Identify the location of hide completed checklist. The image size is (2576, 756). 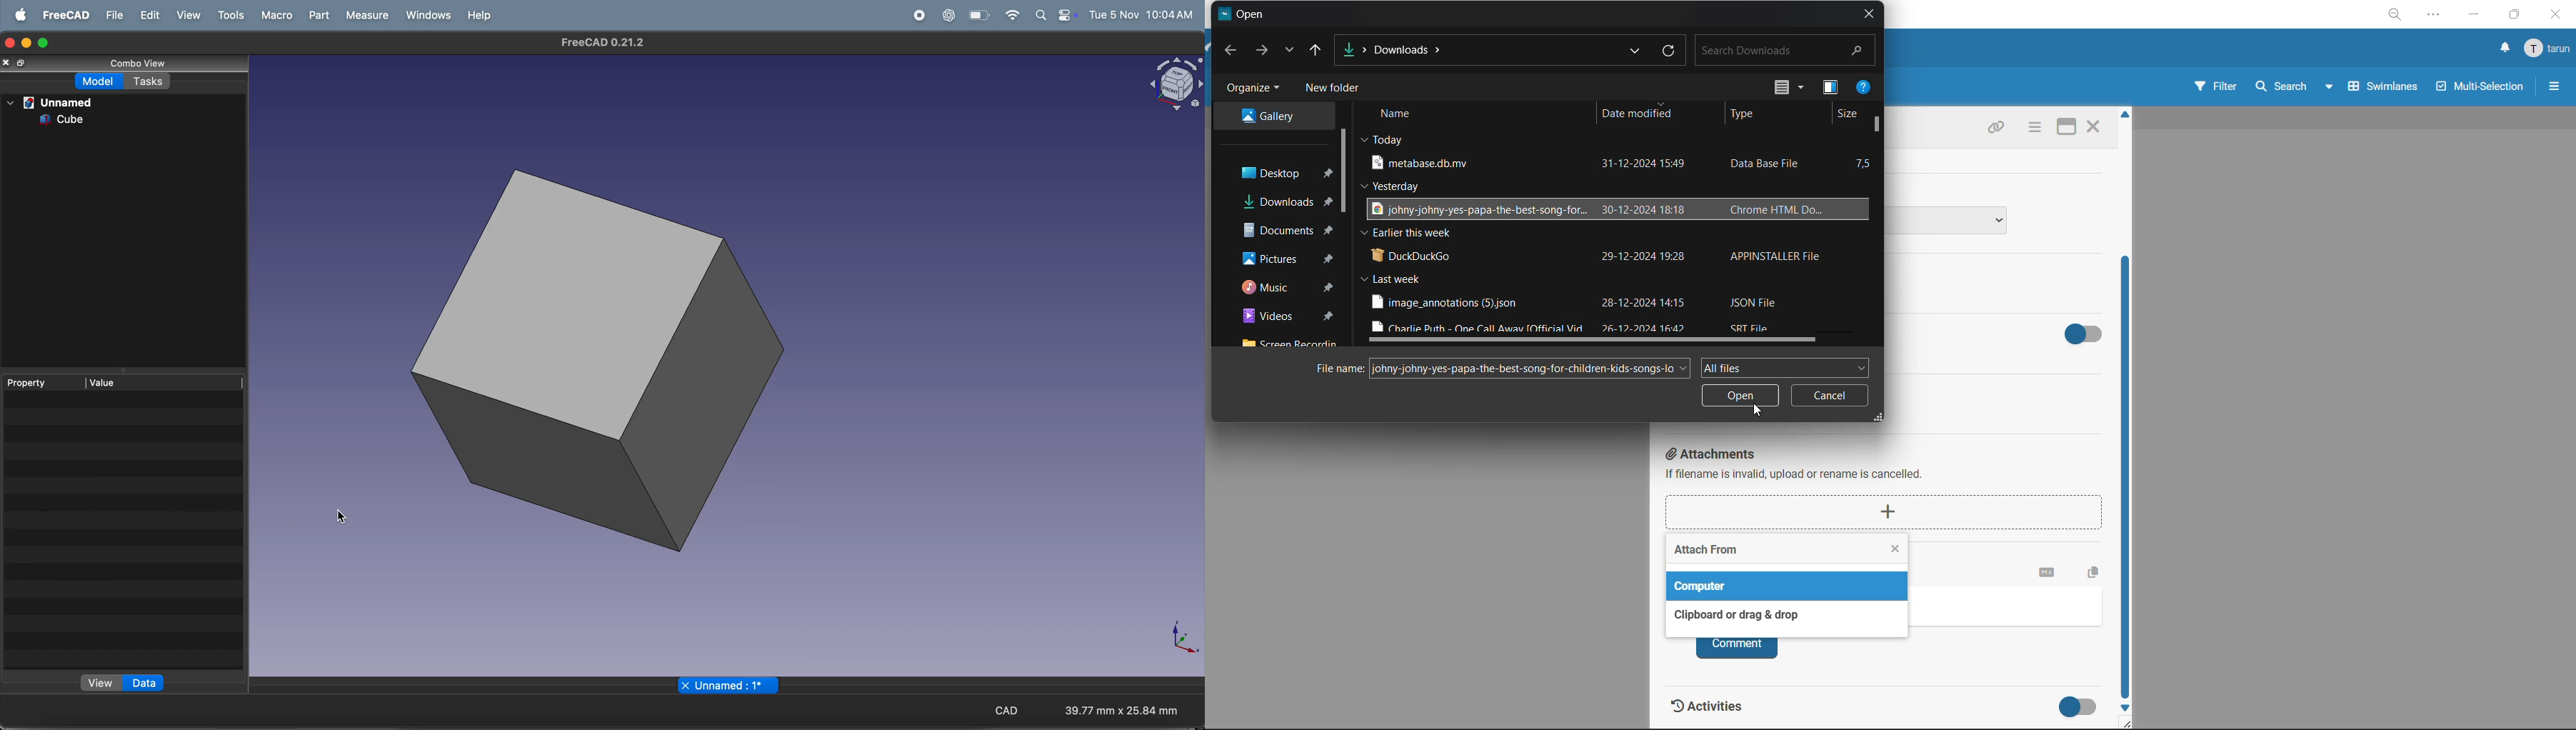
(2087, 331).